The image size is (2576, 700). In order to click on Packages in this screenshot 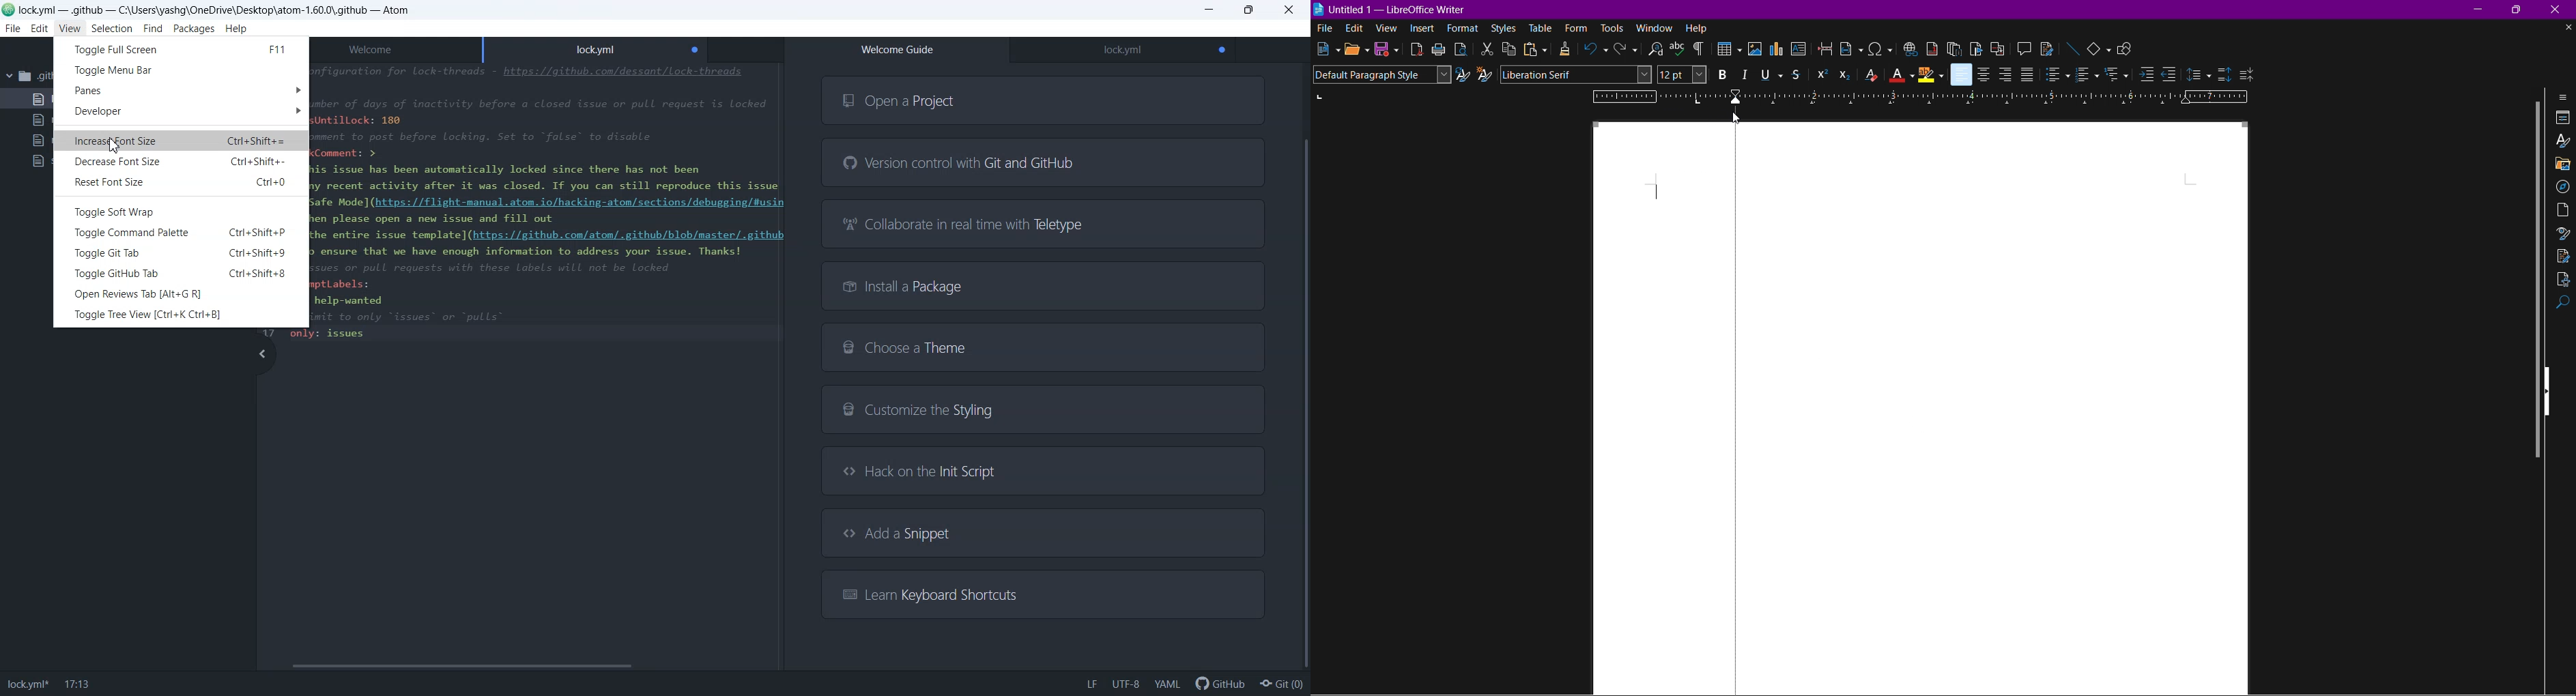, I will do `click(195, 29)`.